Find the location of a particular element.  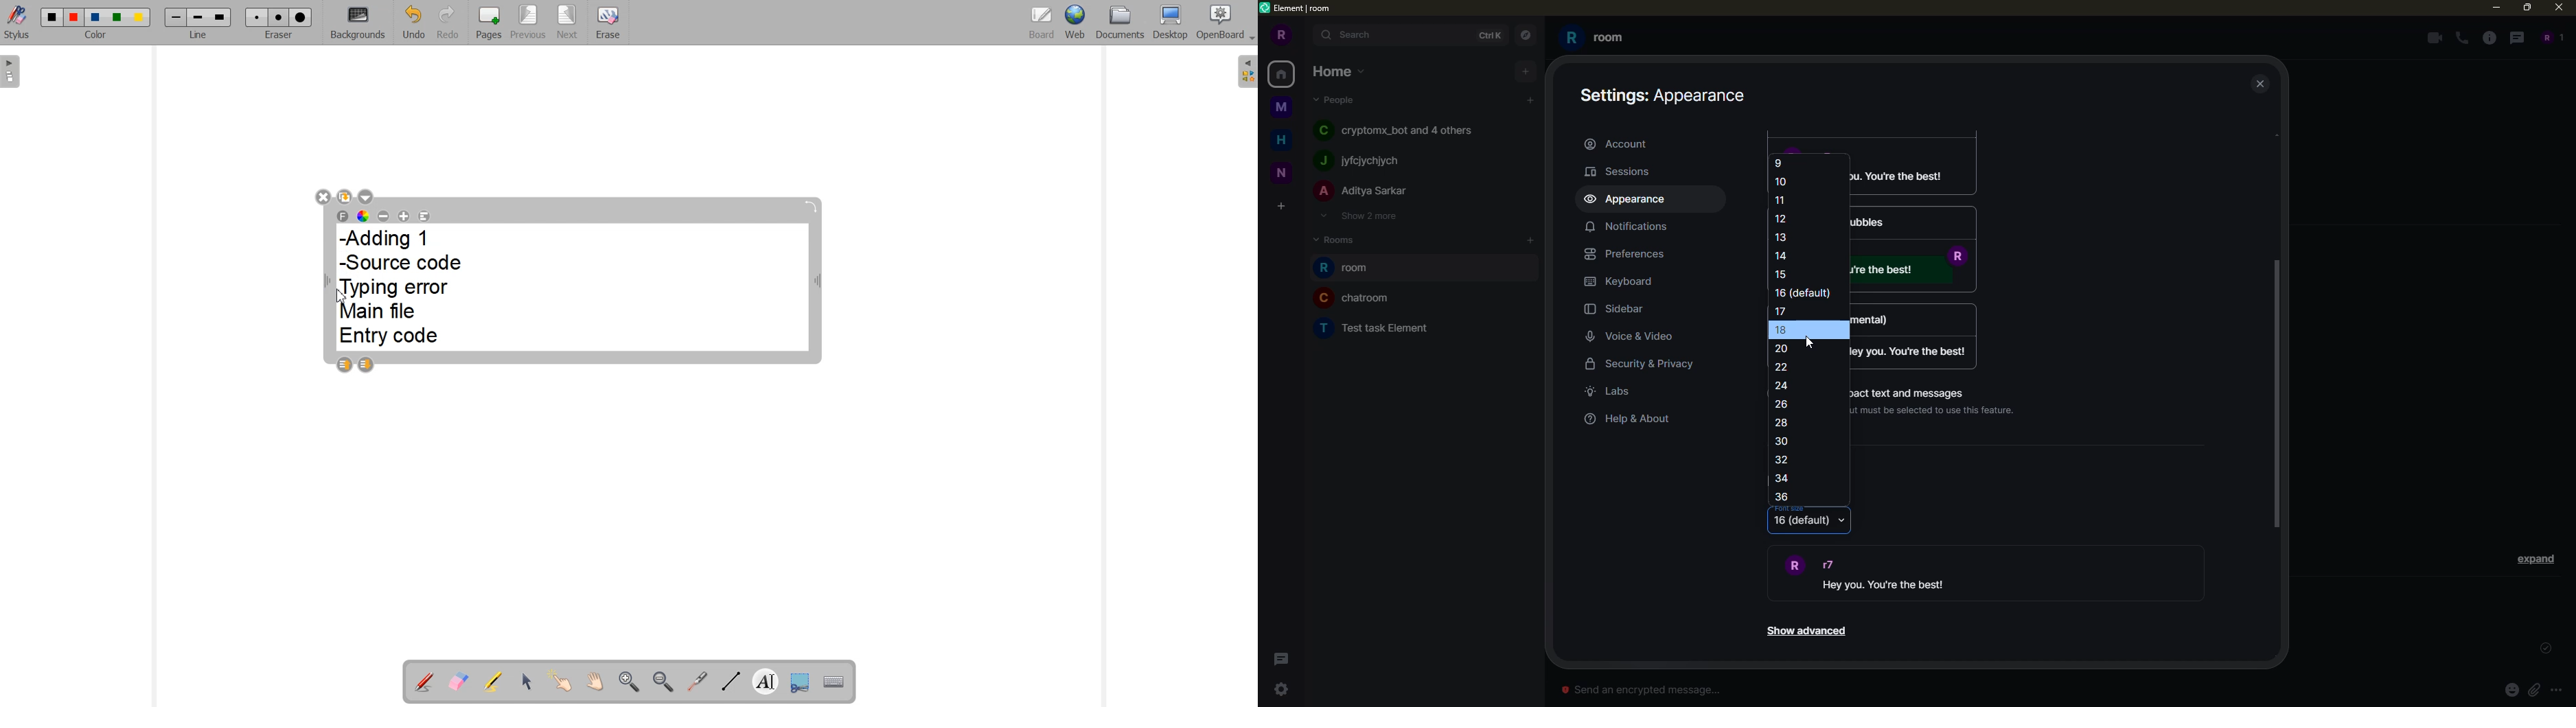

message is located at coordinates (1913, 271).